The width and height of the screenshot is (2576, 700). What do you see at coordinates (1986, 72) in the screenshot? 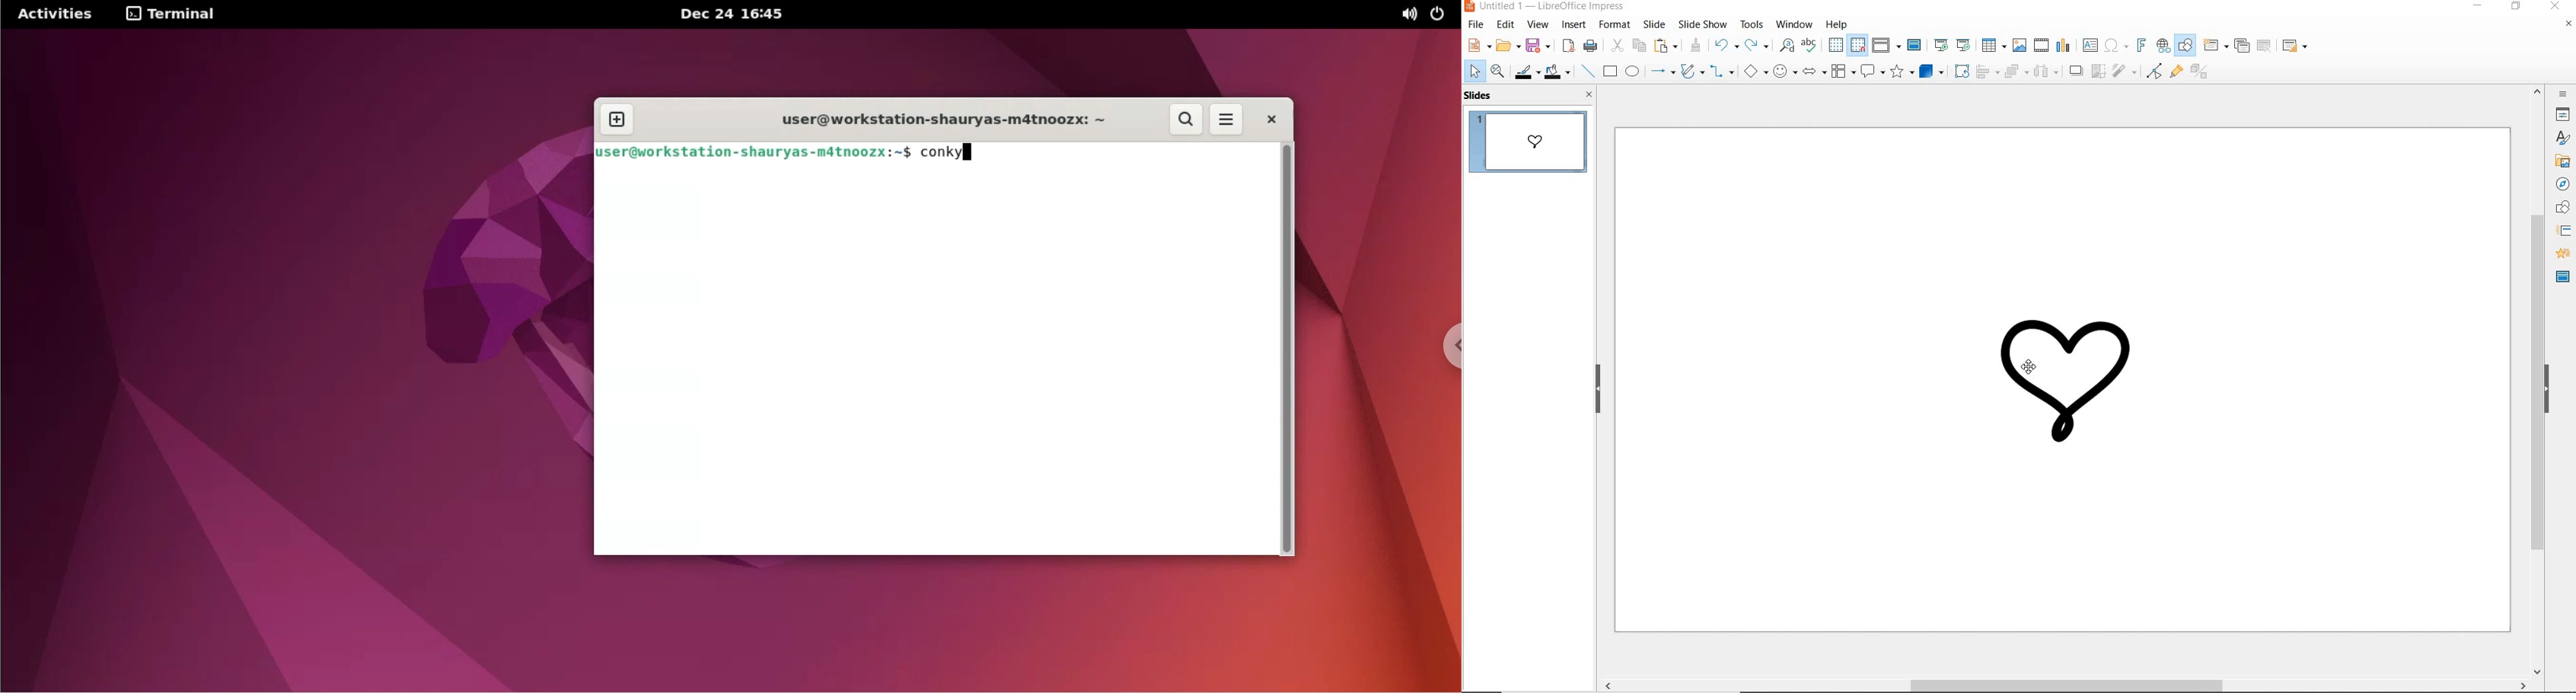
I see `align objects` at bounding box center [1986, 72].